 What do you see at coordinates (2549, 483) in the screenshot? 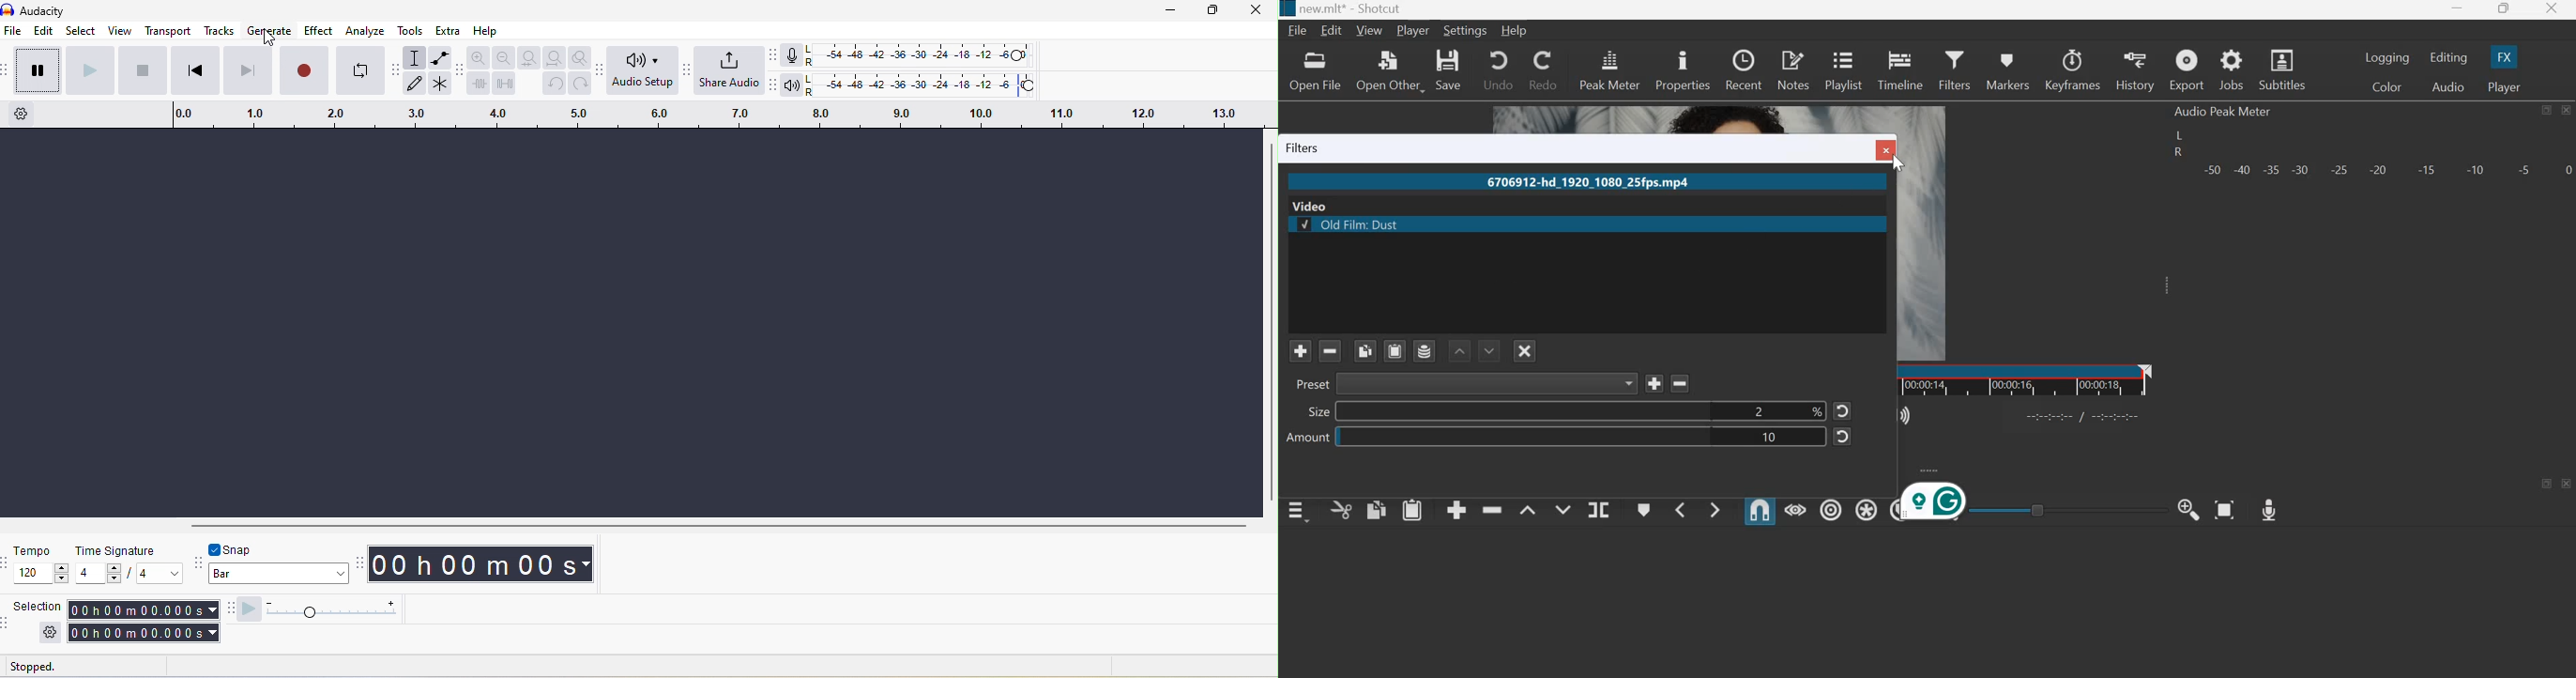
I see `maximize` at bounding box center [2549, 483].